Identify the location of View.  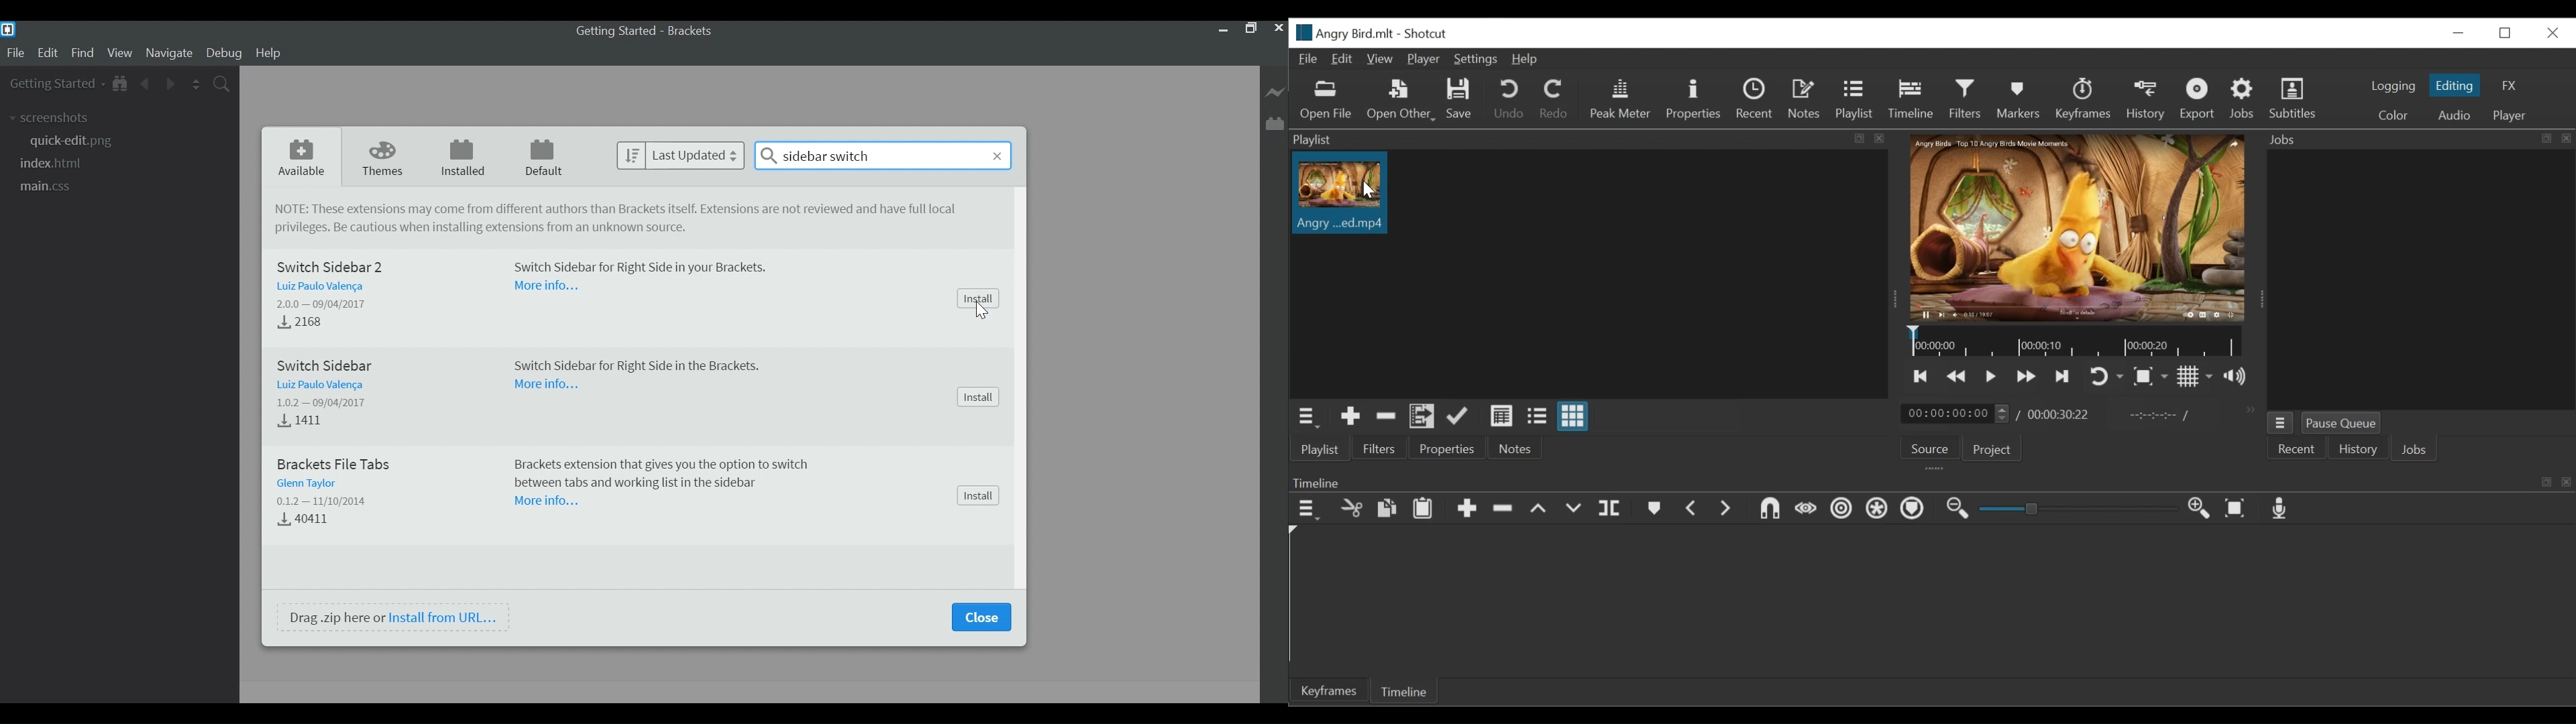
(1379, 60).